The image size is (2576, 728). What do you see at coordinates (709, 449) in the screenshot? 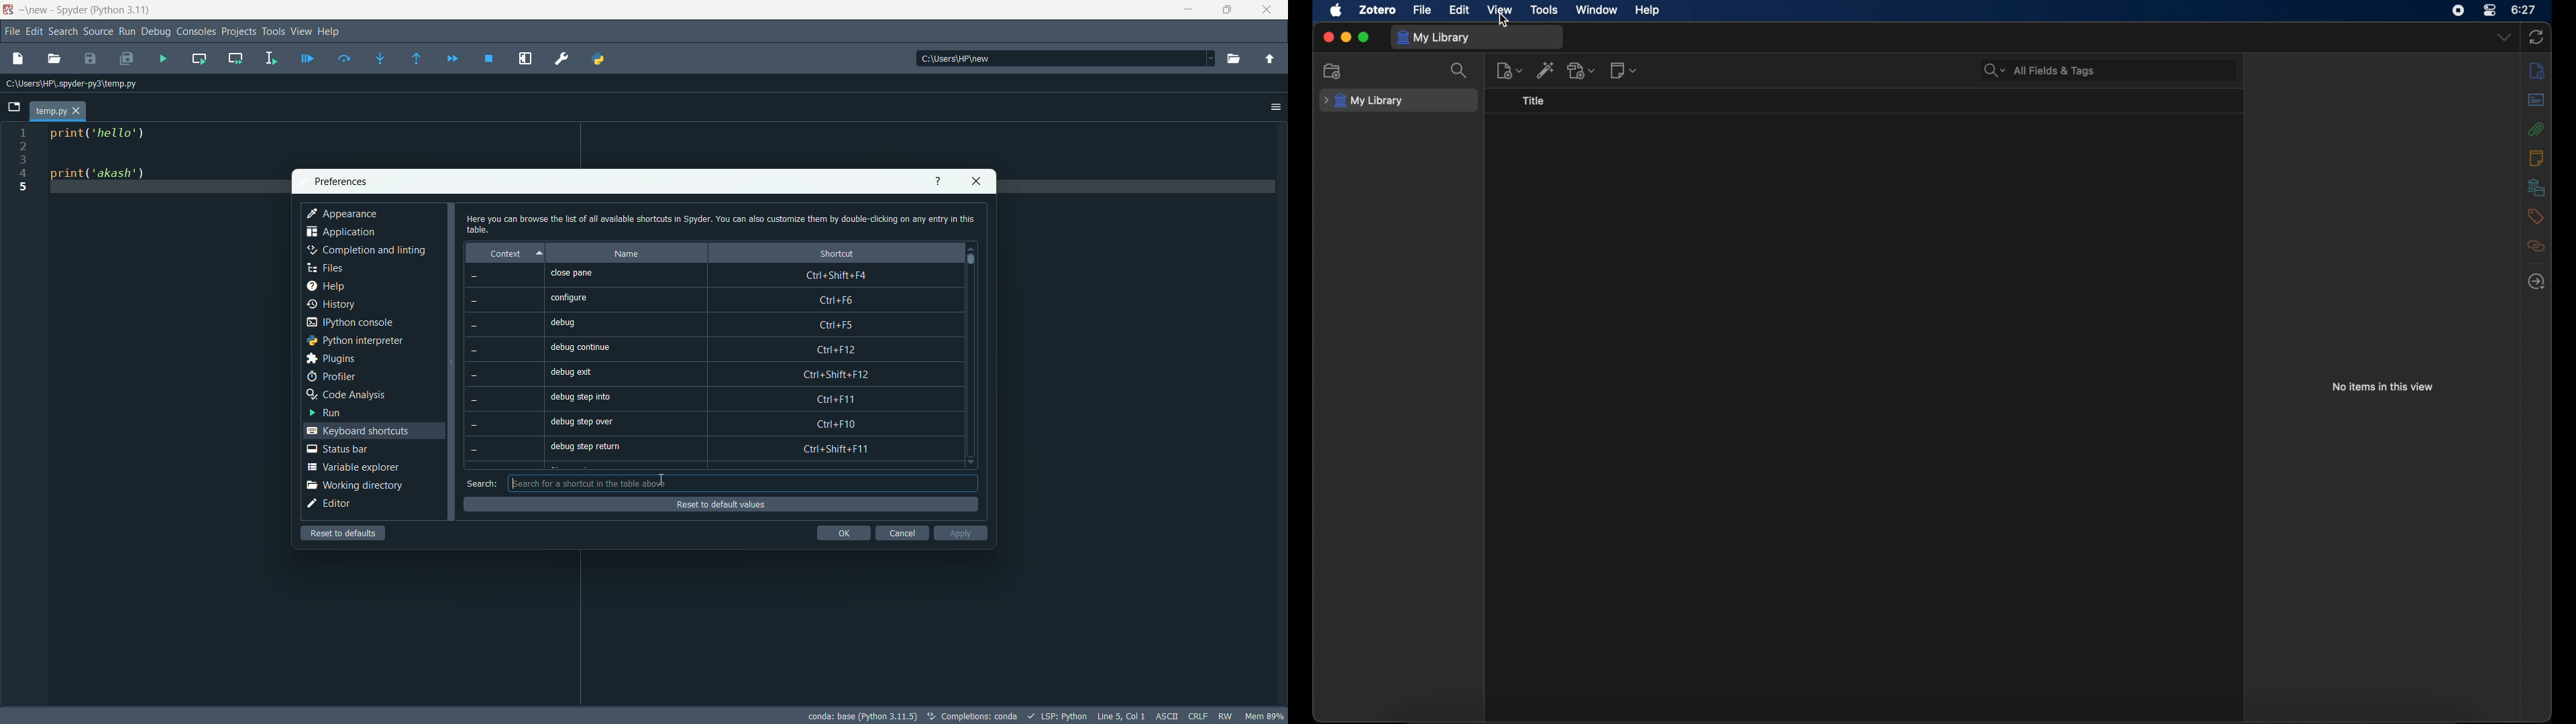
I see `-, debug step return, ctrl+shift+f11` at bounding box center [709, 449].